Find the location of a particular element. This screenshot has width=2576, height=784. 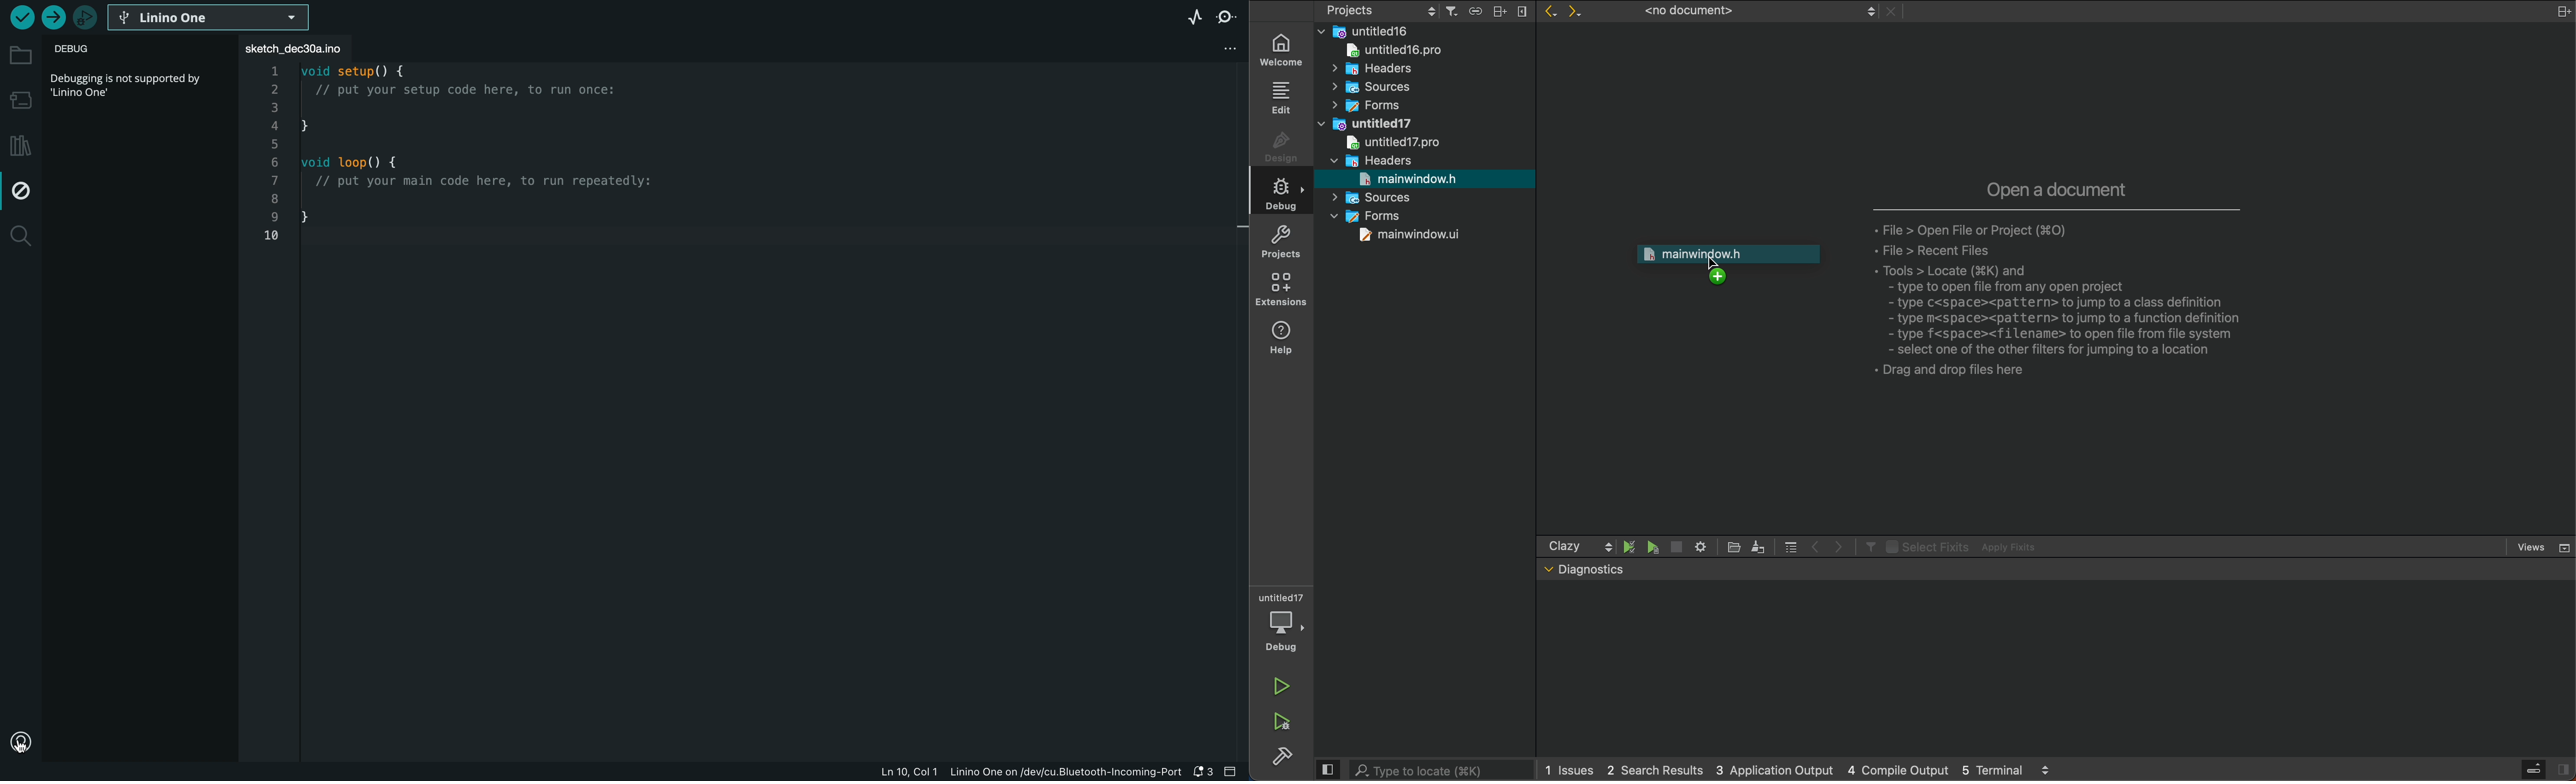

DESIGN is located at coordinates (1280, 149).